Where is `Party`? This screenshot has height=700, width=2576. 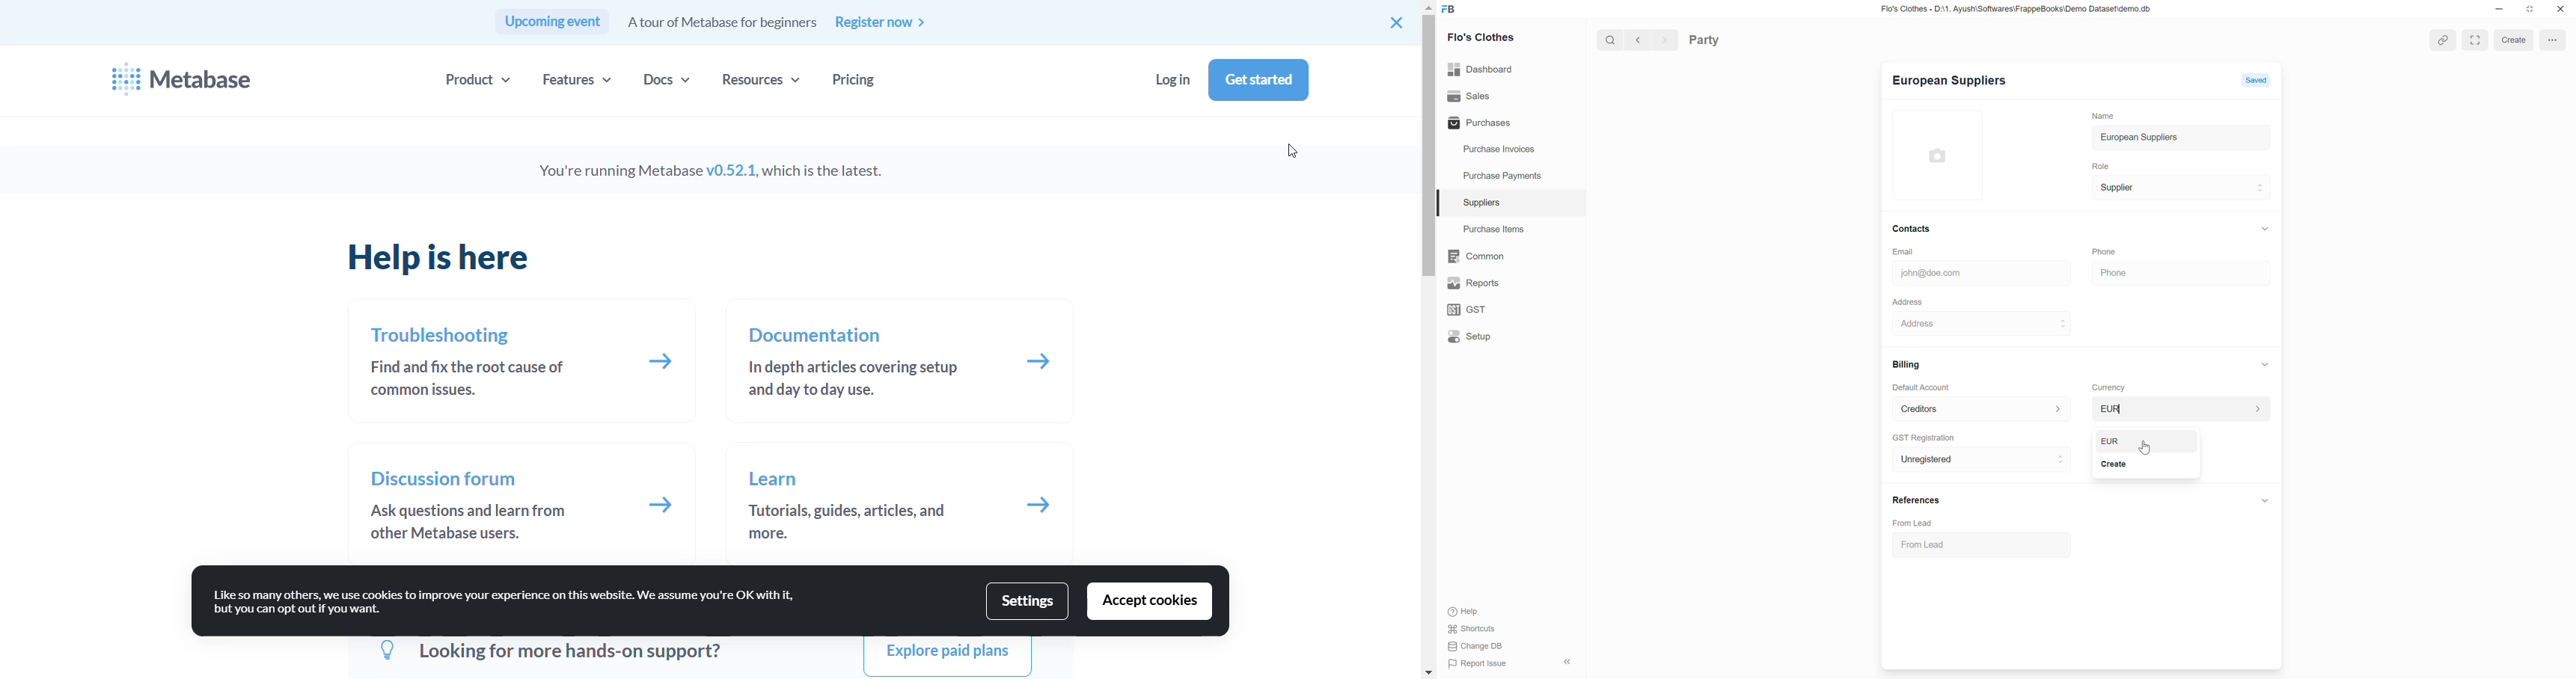
Party is located at coordinates (1719, 39).